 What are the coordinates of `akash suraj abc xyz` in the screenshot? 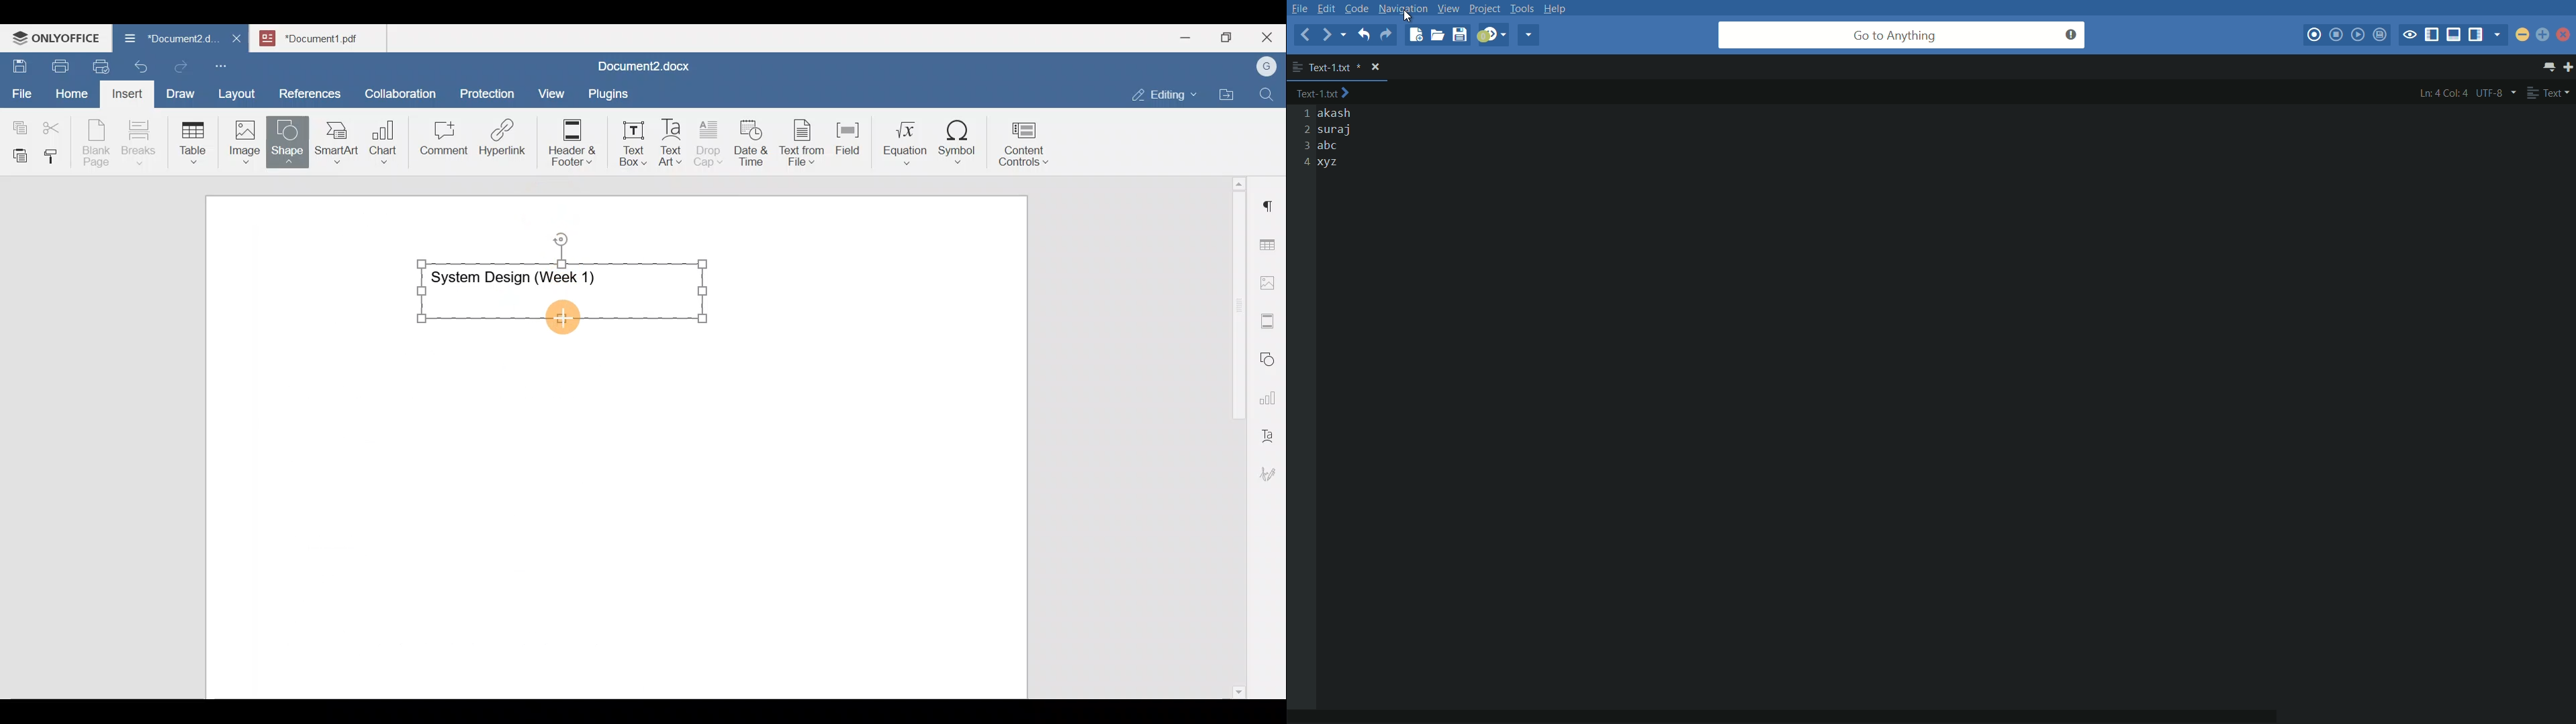 It's located at (1340, 139).